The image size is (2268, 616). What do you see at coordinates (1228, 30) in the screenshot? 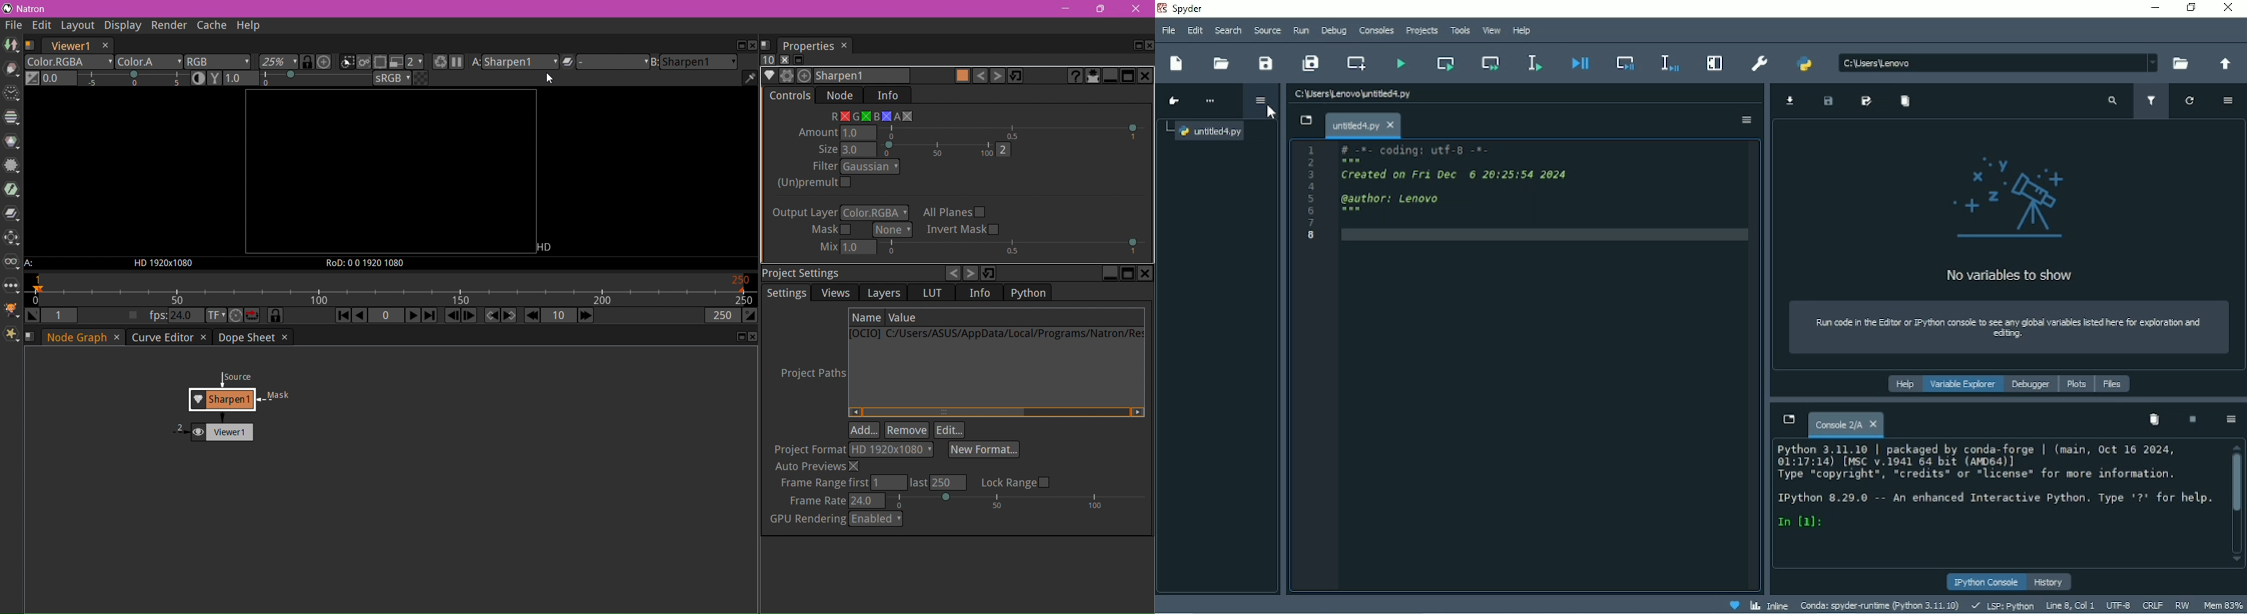
I see `Search` at bounding box center [1228, 30].